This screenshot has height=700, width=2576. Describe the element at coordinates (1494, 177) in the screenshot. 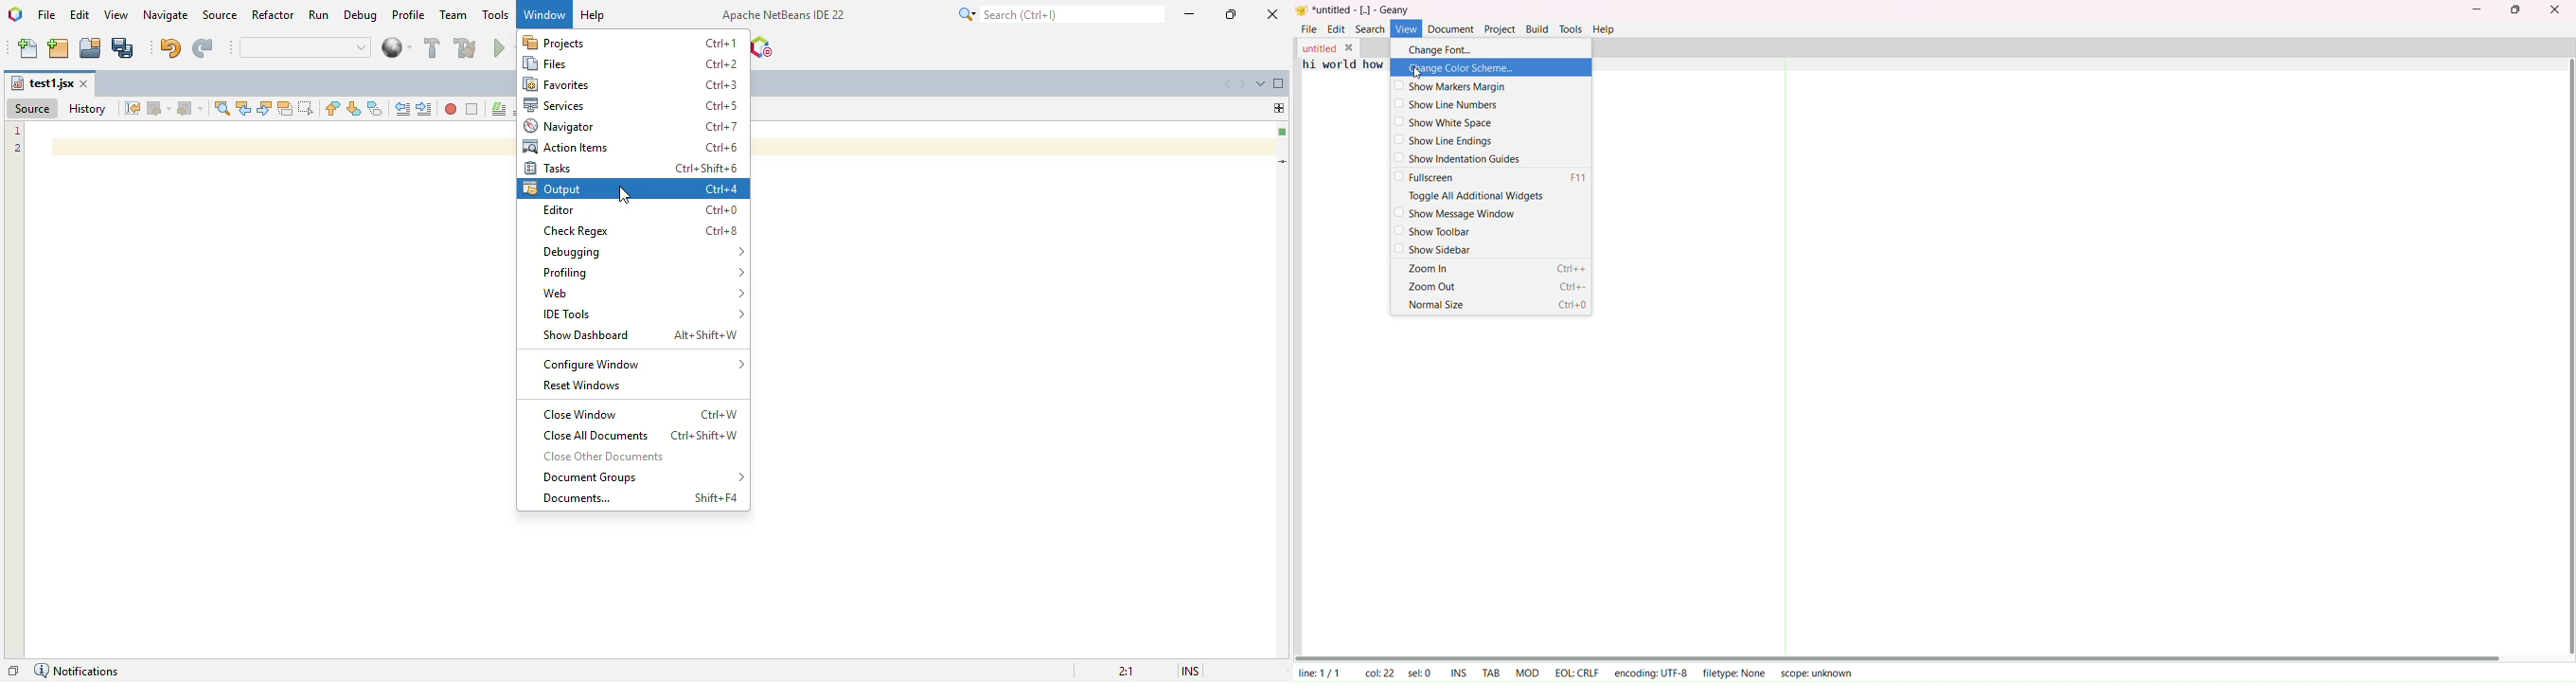

I see `fullscreen` at that location.